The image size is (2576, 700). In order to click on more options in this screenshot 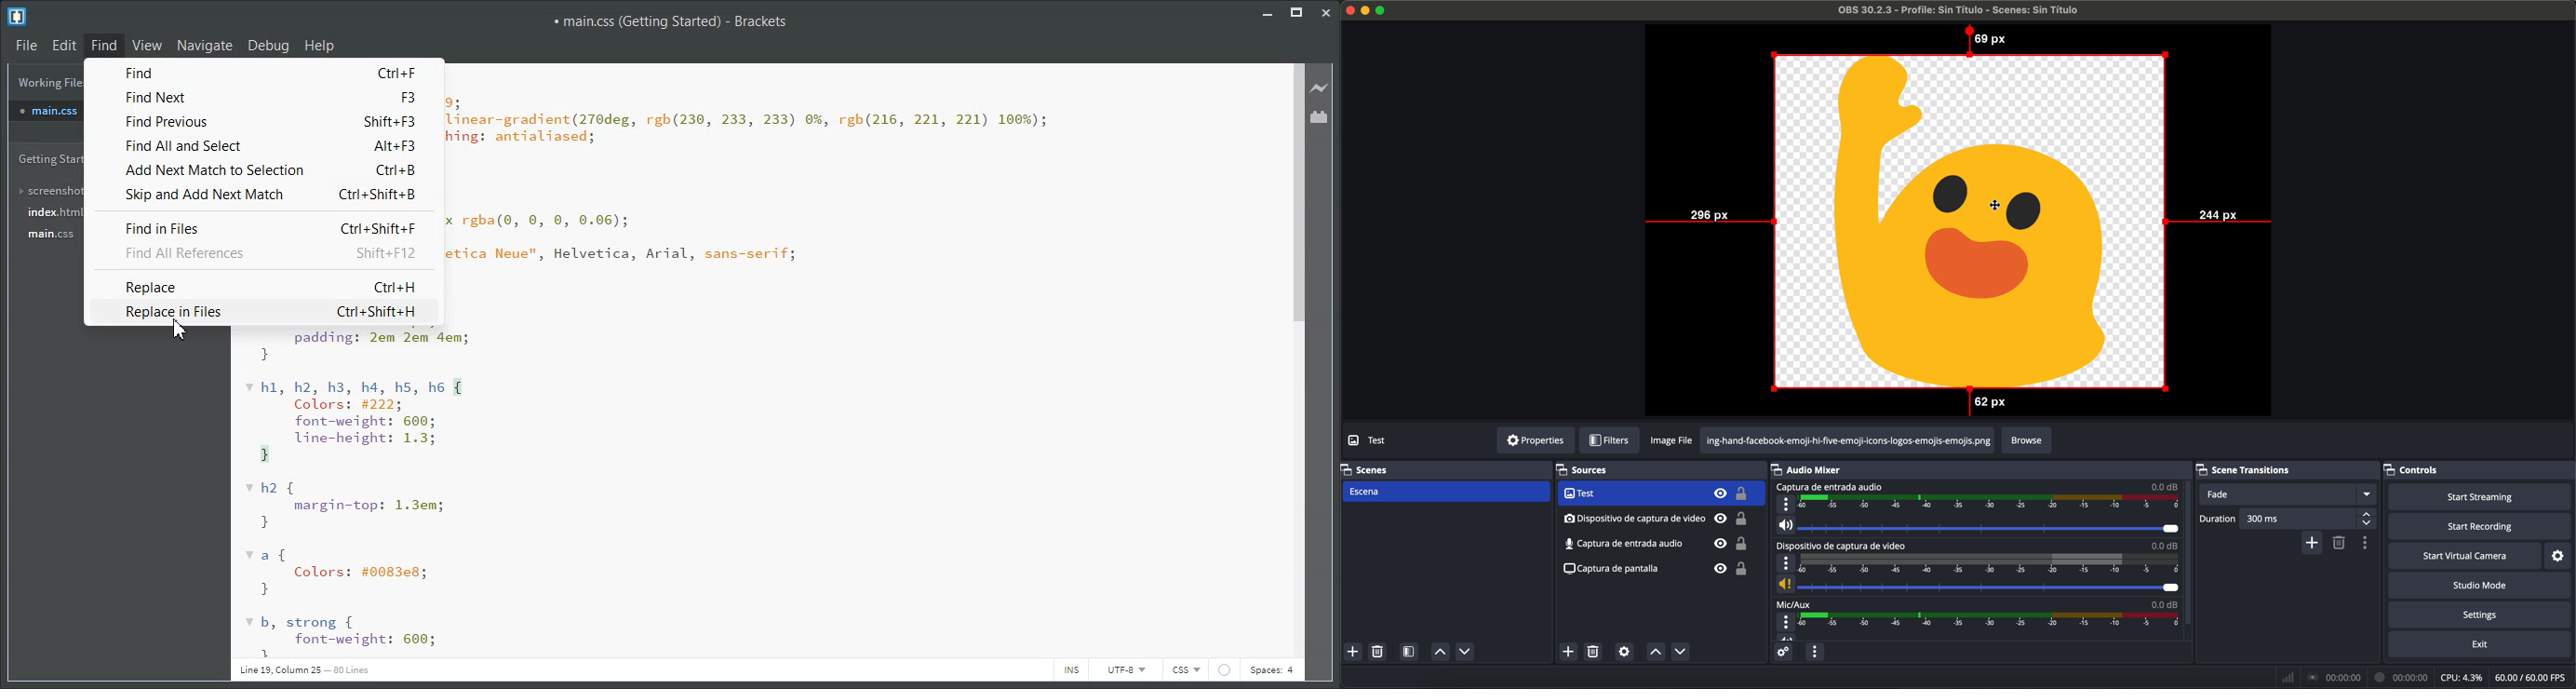, I will do `click(1786, 504)`.